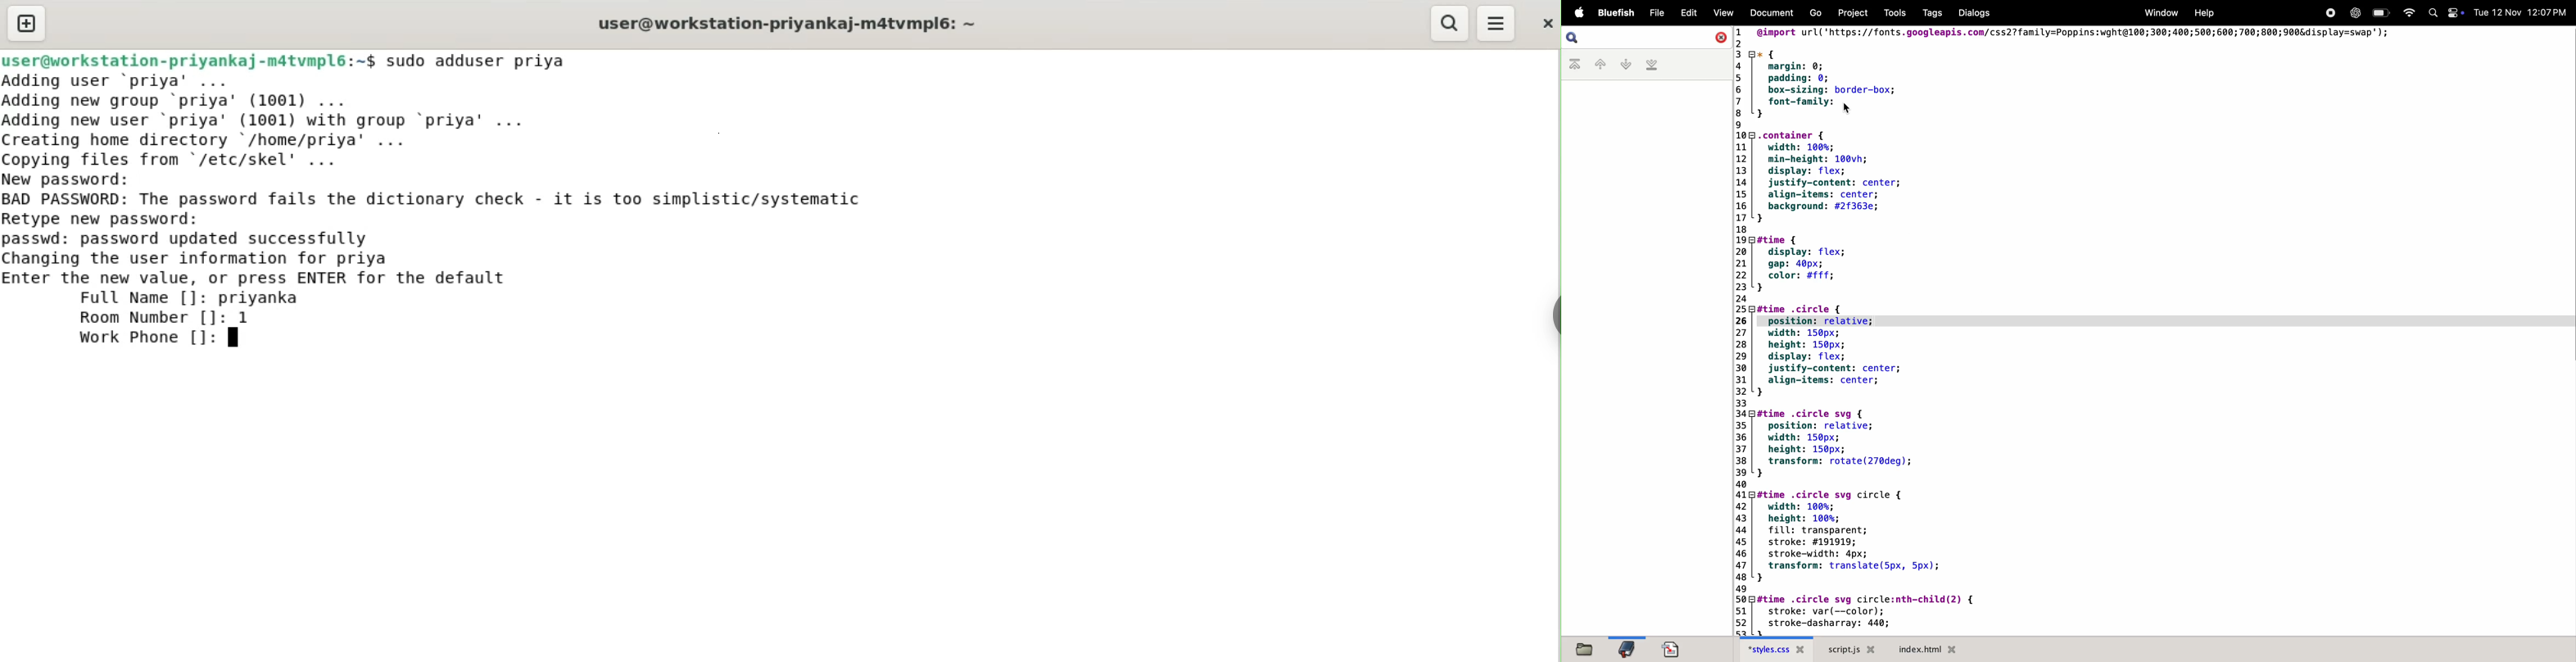 The width and height of the screenshot is (2576, 672). Describe the element at coordinates (153, 341) in the screenshot. I see `work phone []:` at that location.